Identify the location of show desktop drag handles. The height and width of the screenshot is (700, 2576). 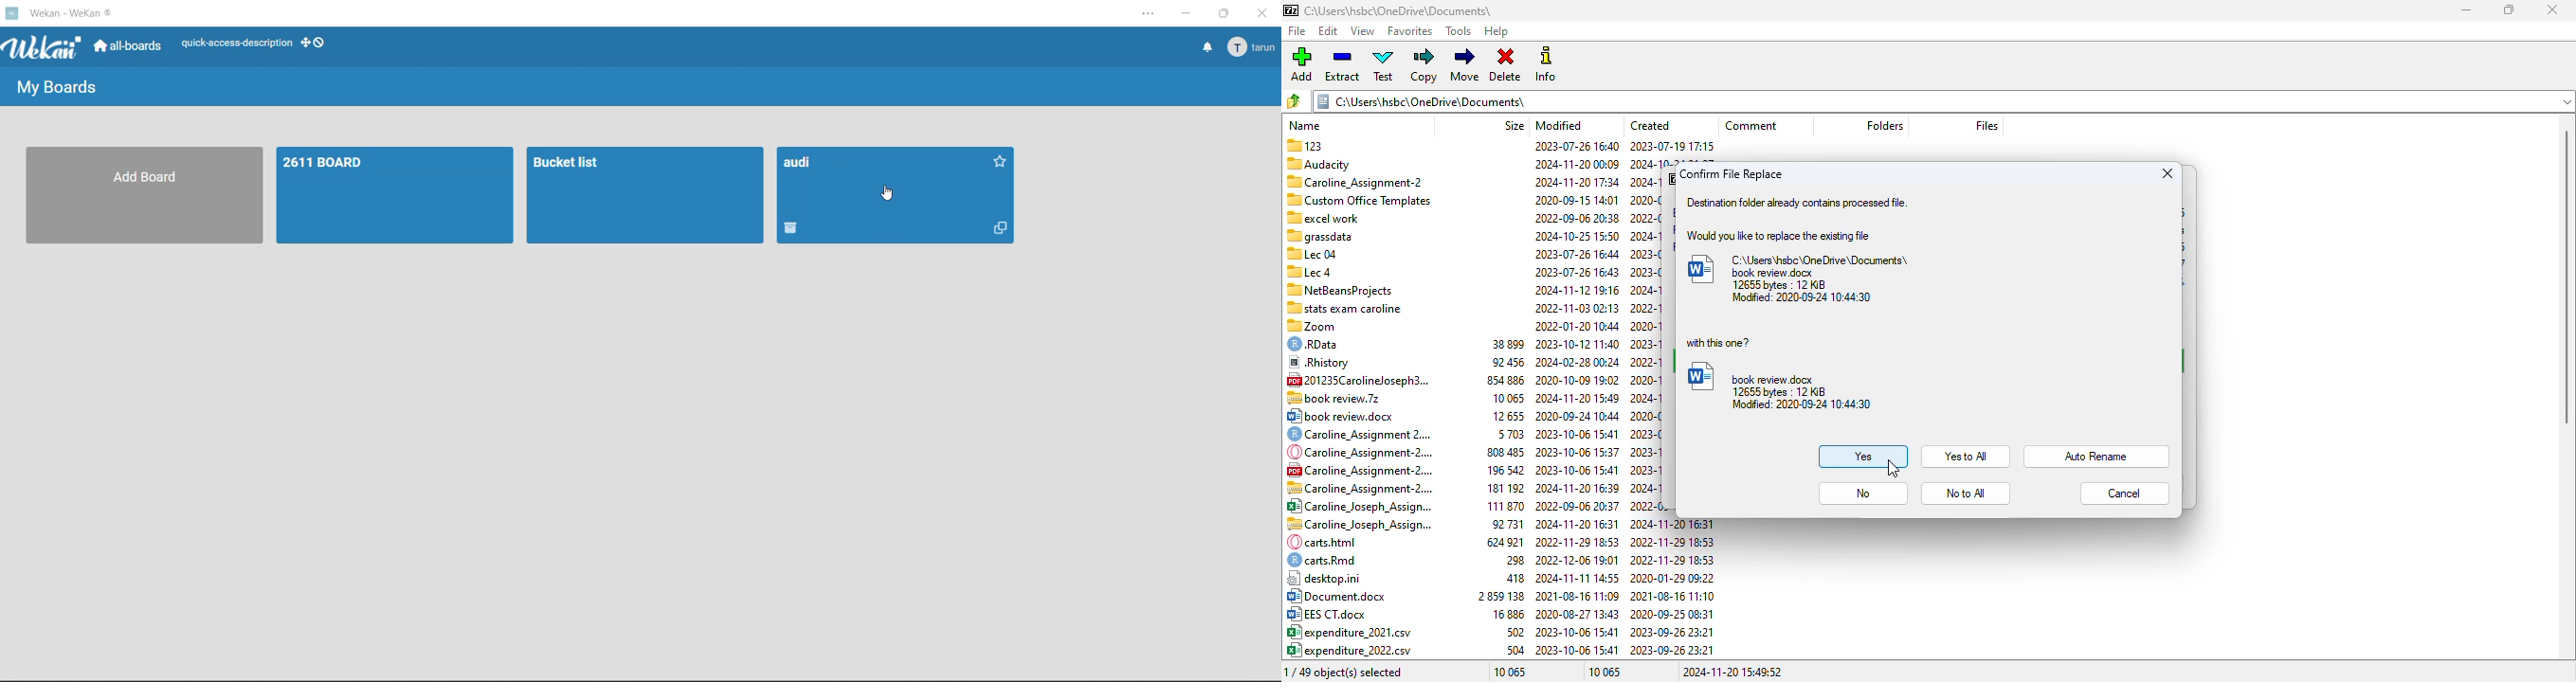
(312, 43).